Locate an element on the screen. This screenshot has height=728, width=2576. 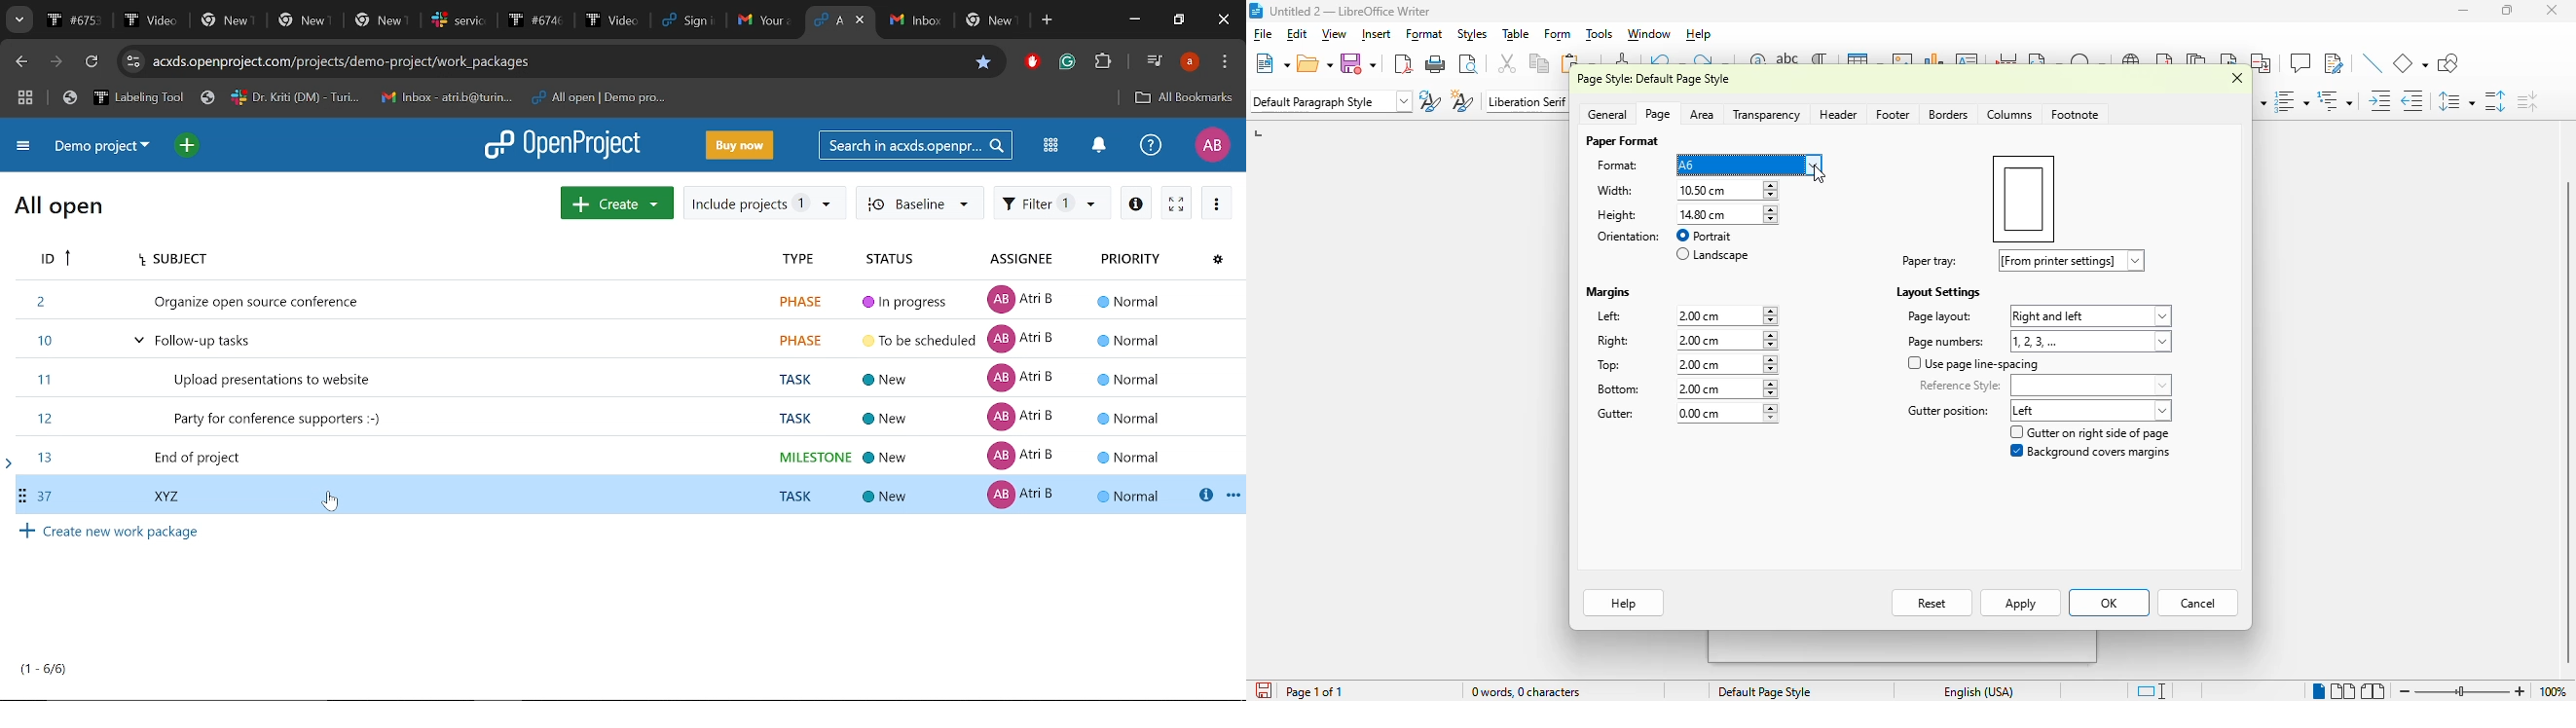
Profile is located at coordinates (1212, 145).